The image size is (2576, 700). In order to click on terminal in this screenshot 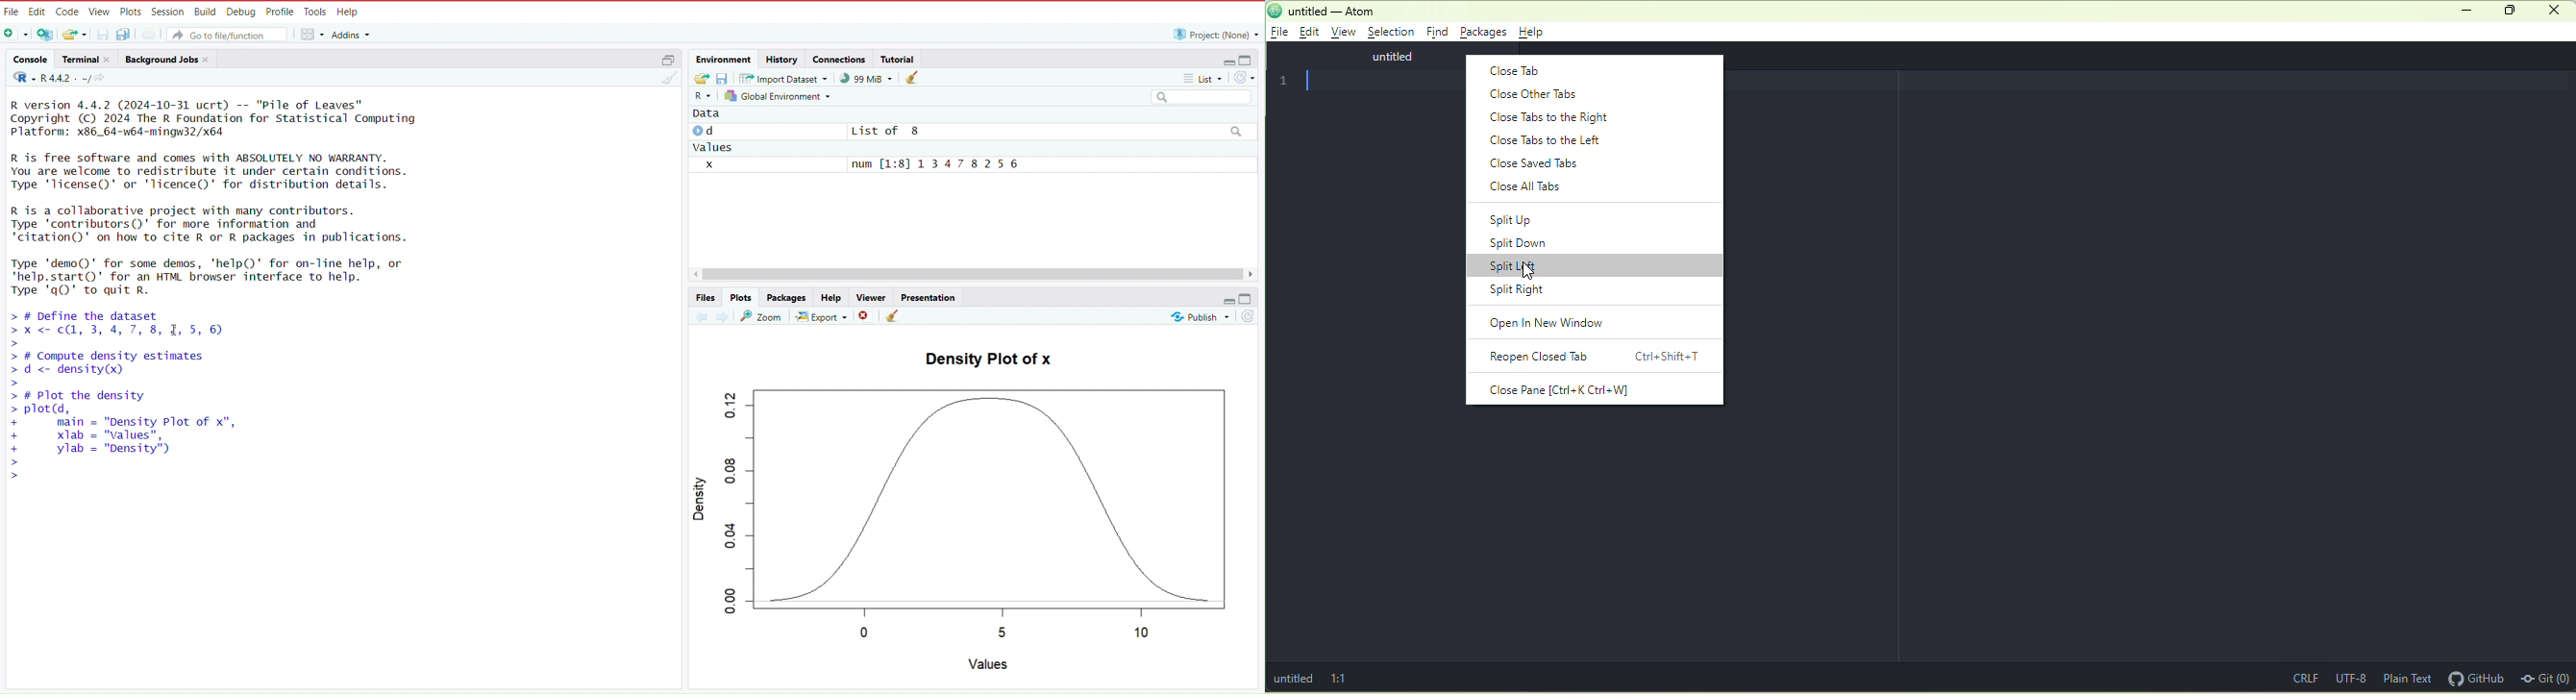, I will do `click(78, 59)`.